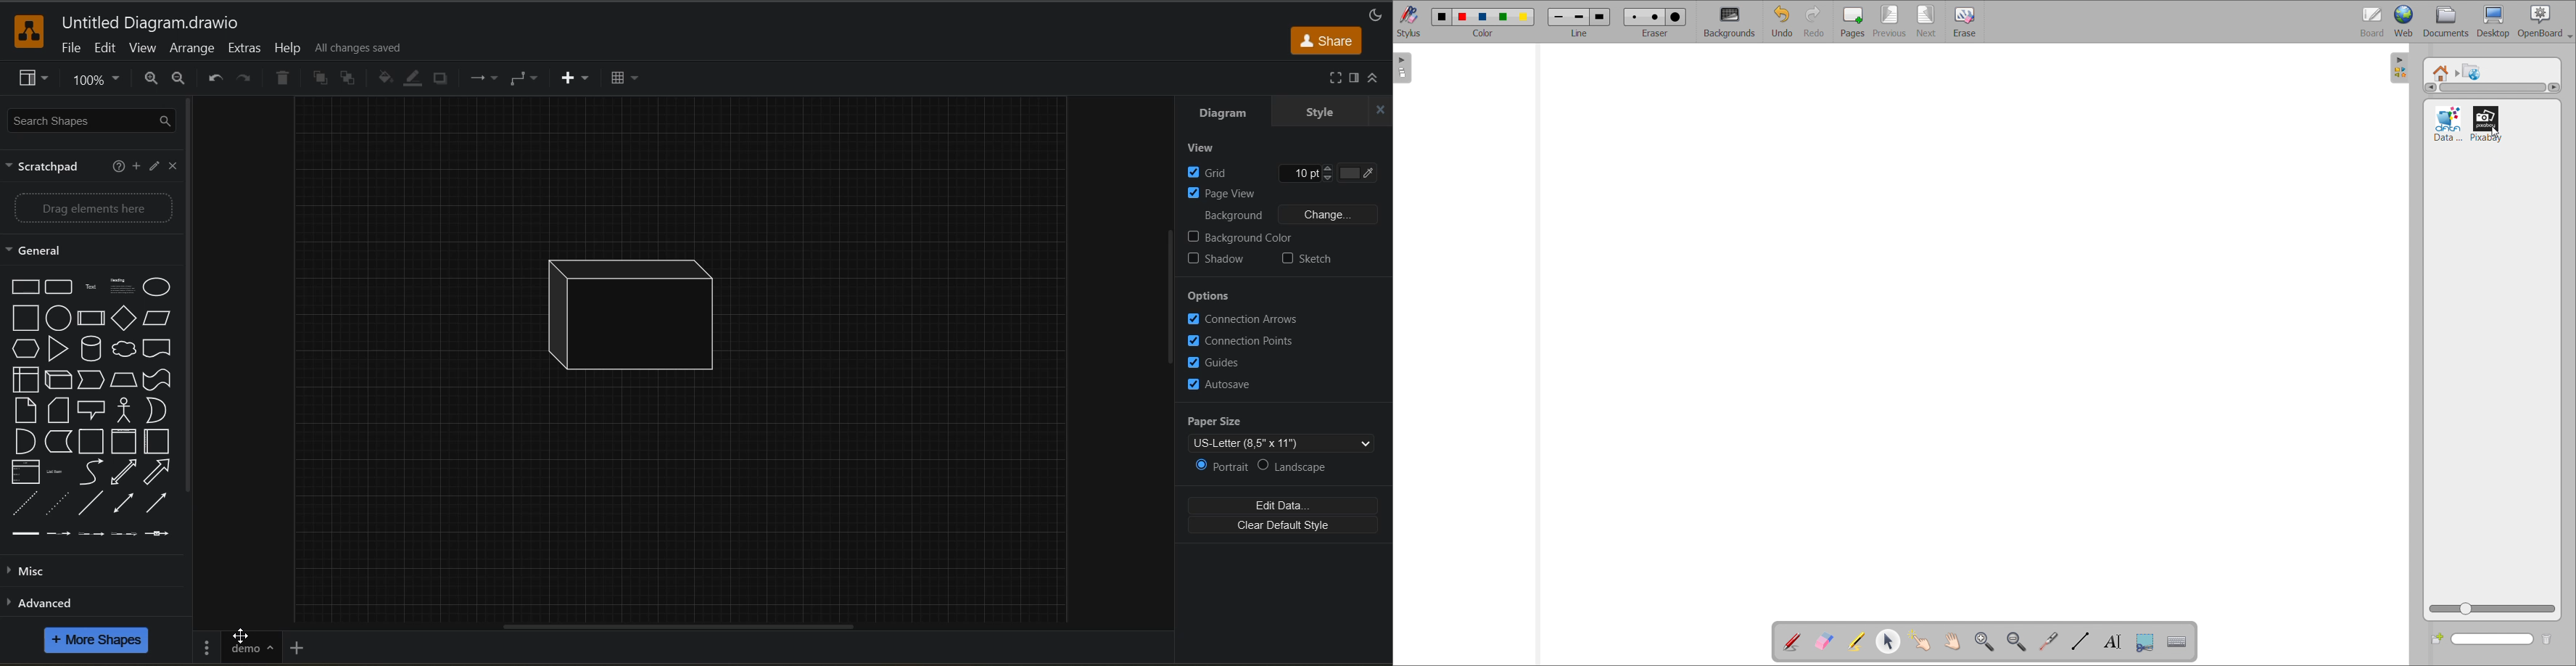 The height and width of the screenshot is (672, 2576). What do you see at coordinates (1324, 114) in the screenshot?
I see `style` at bounding box center [1324, 114].